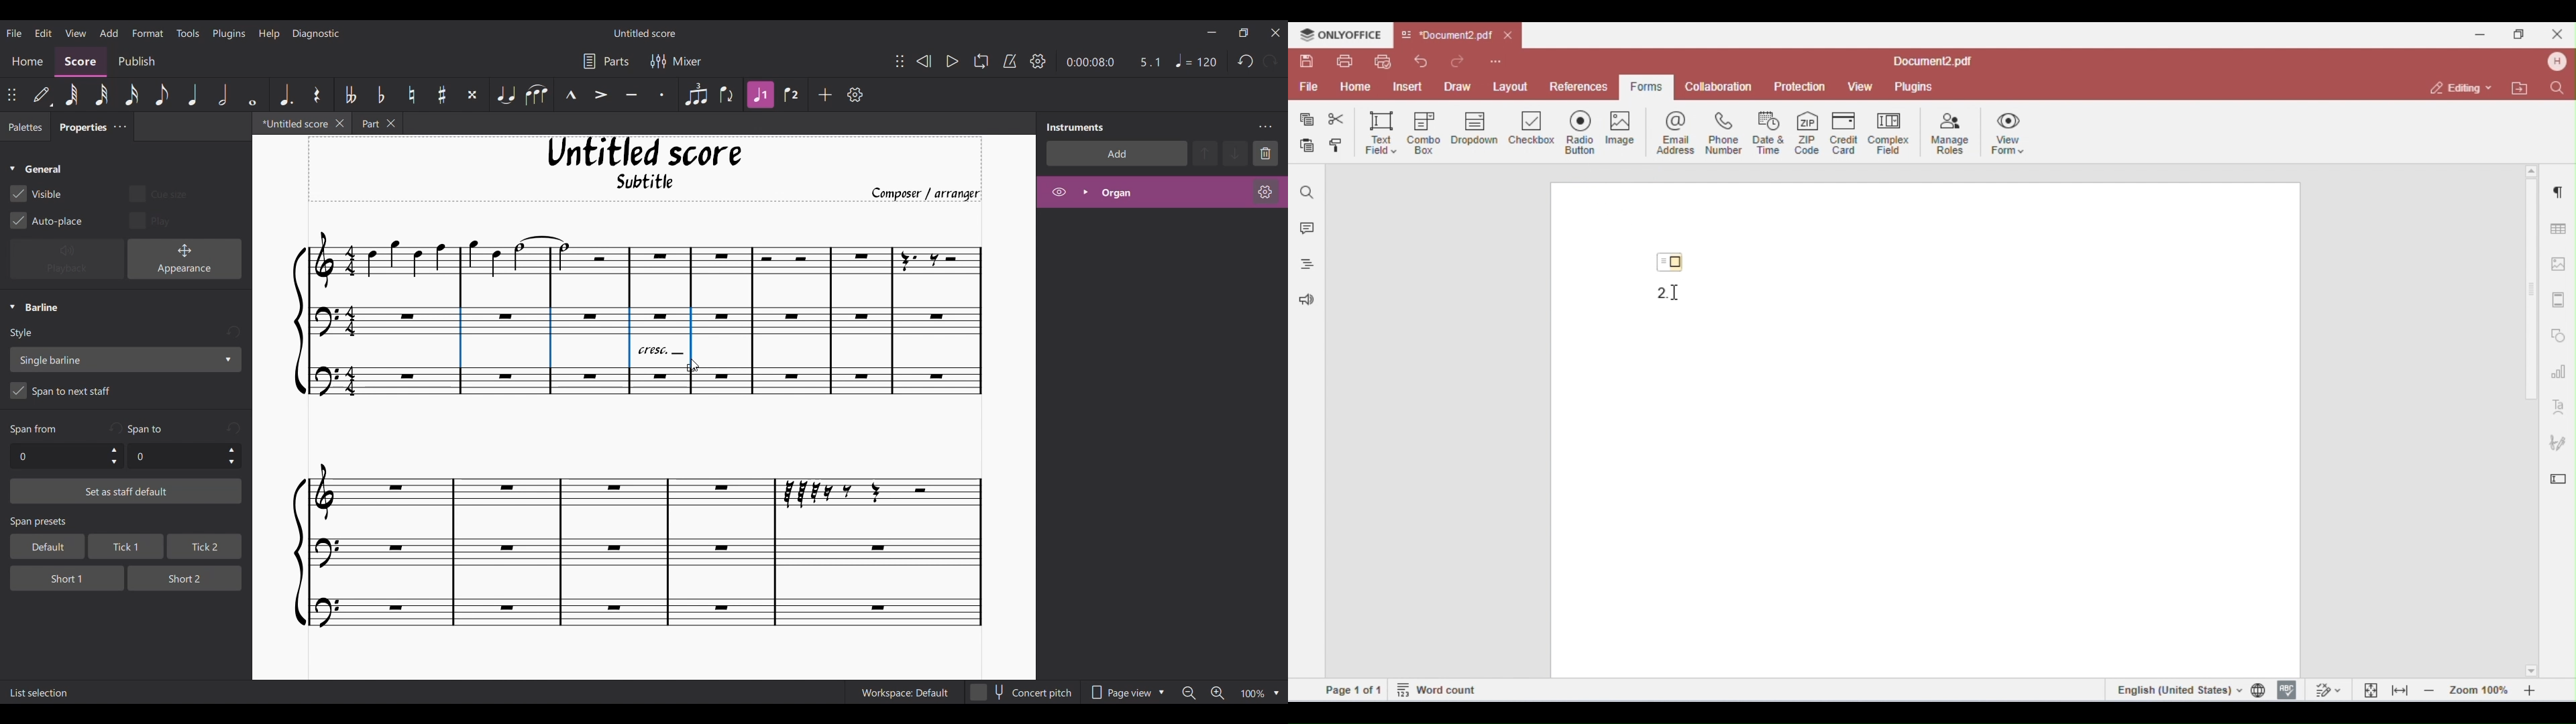 This screenshot has width=2576, height=728. I want to click on Toggle sharp, so click(443, 95).